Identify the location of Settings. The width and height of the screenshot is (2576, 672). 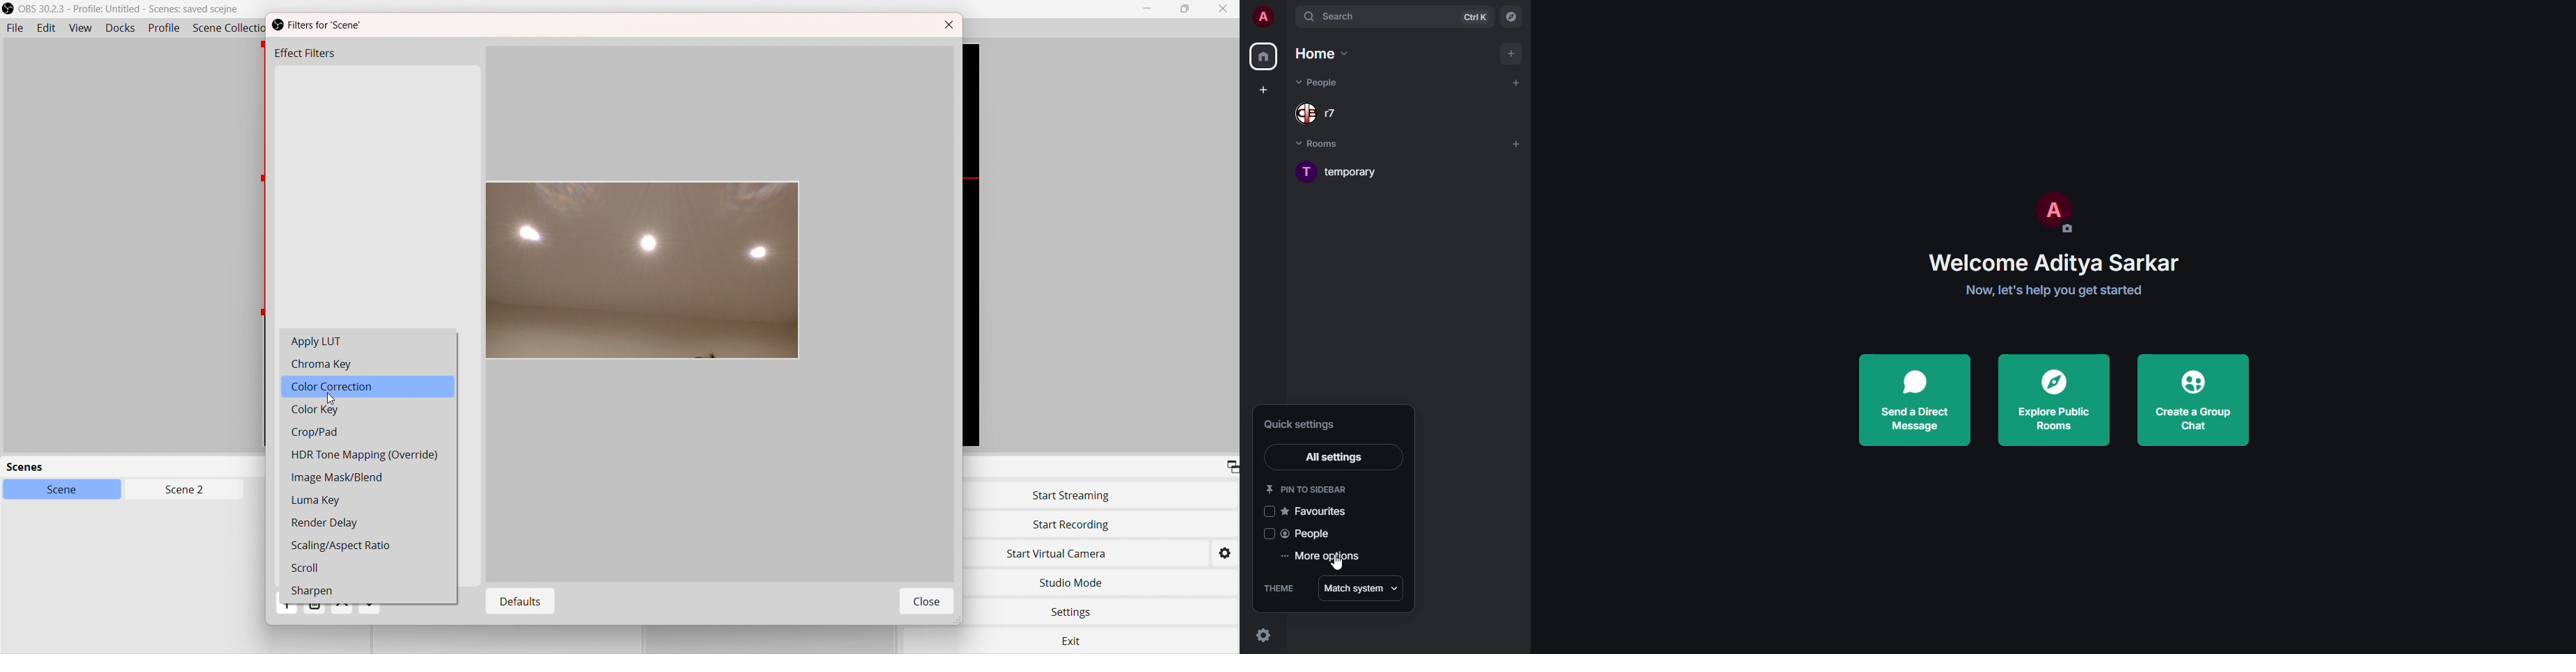
(1074, 614).